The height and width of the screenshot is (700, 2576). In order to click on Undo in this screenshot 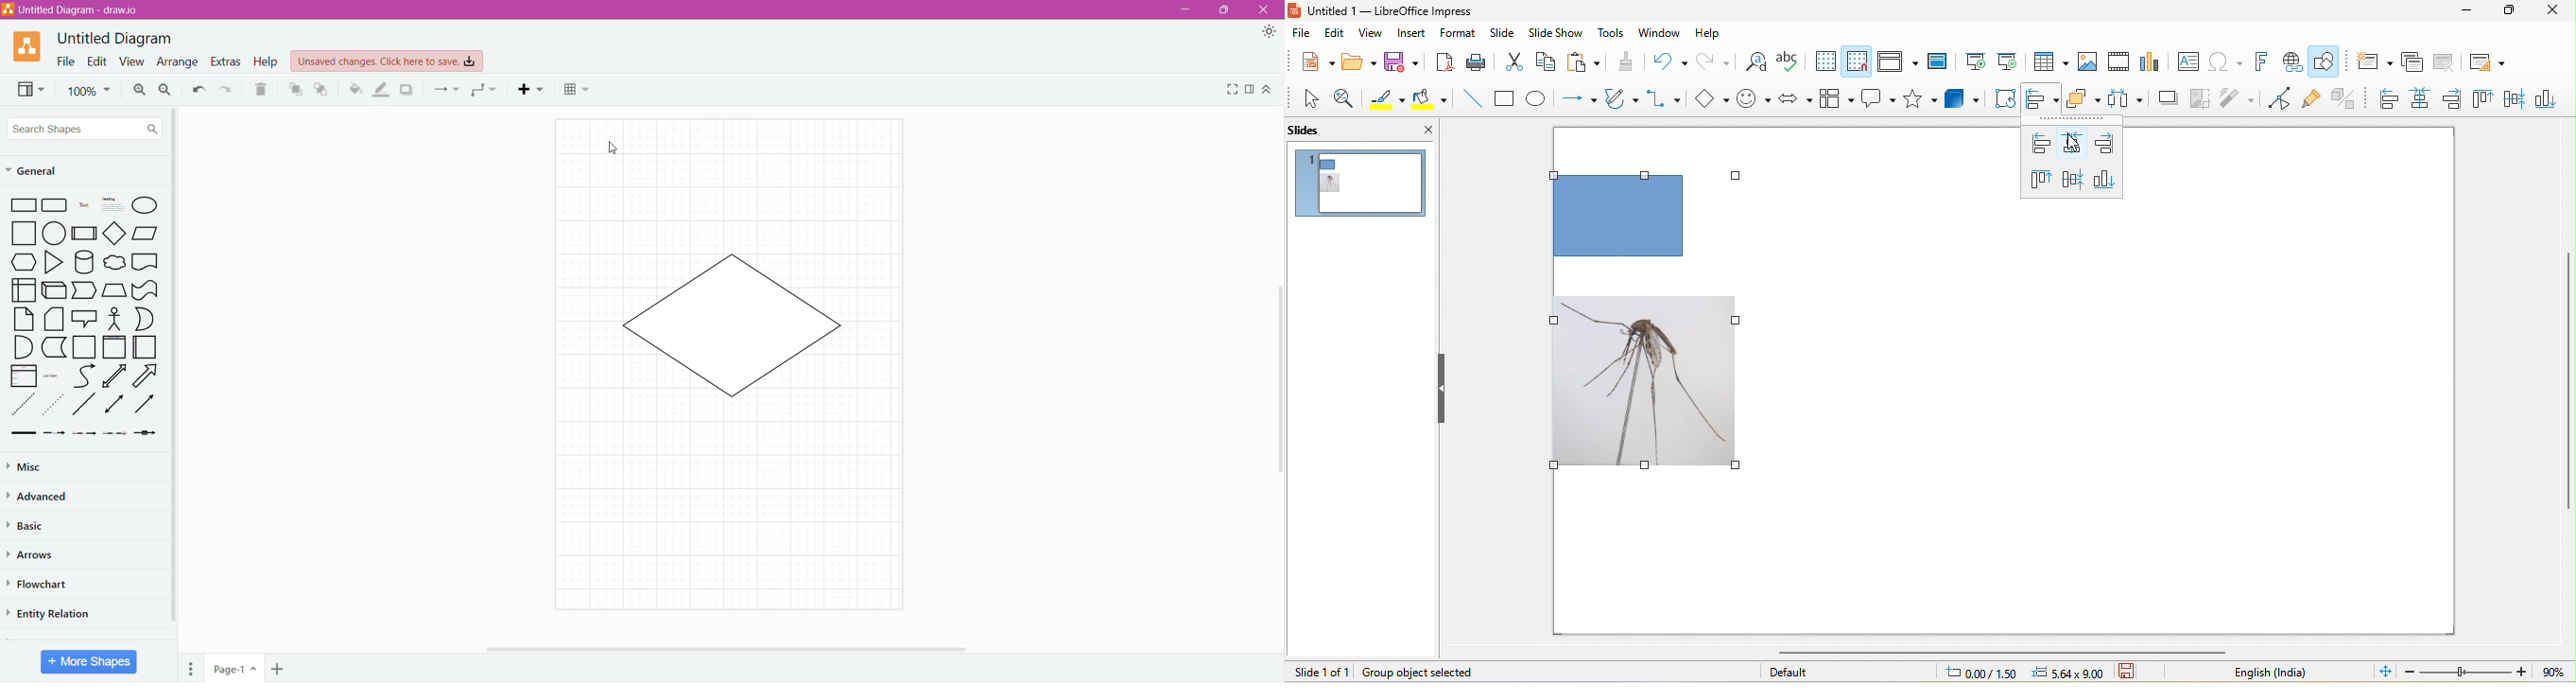, I will do `click(197, 90)`.